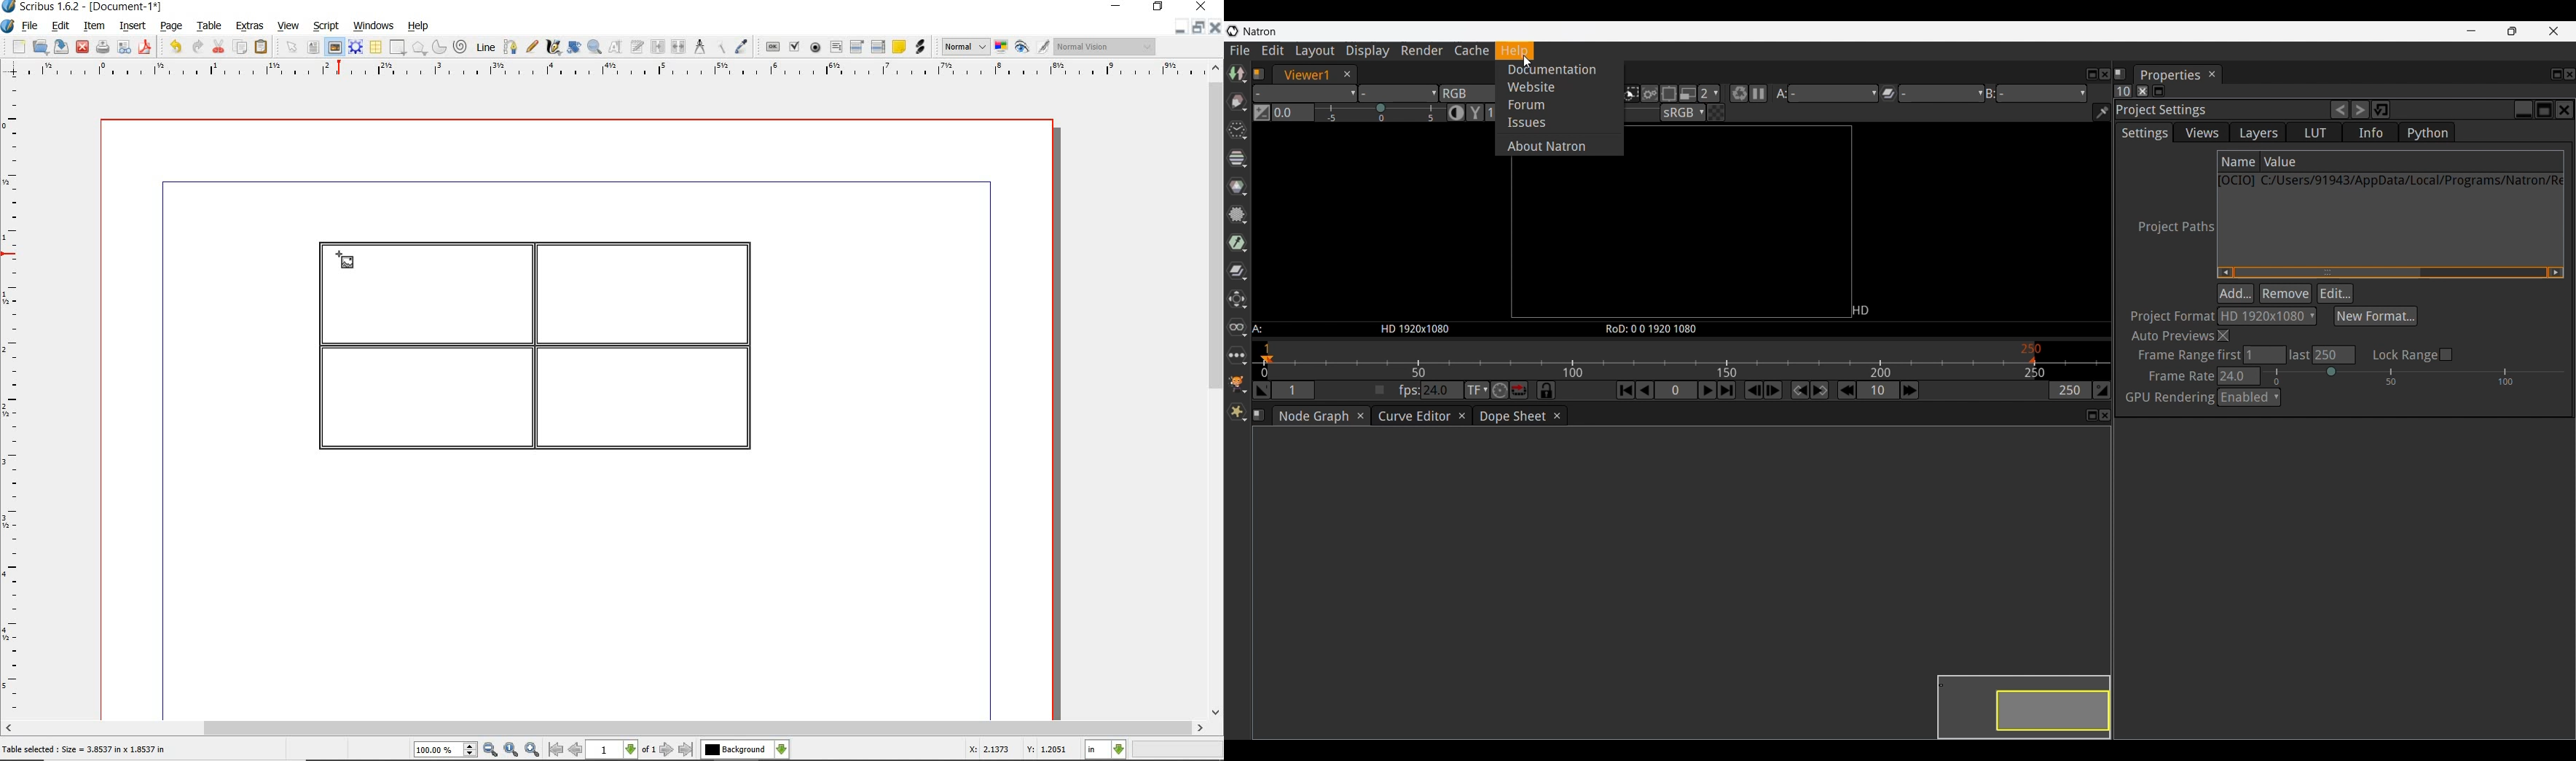  What do you see at coordinates (2101, 390) in the screenshot?
I see `Set the playback out point at the current frame` at bounding box center [2101, 390].